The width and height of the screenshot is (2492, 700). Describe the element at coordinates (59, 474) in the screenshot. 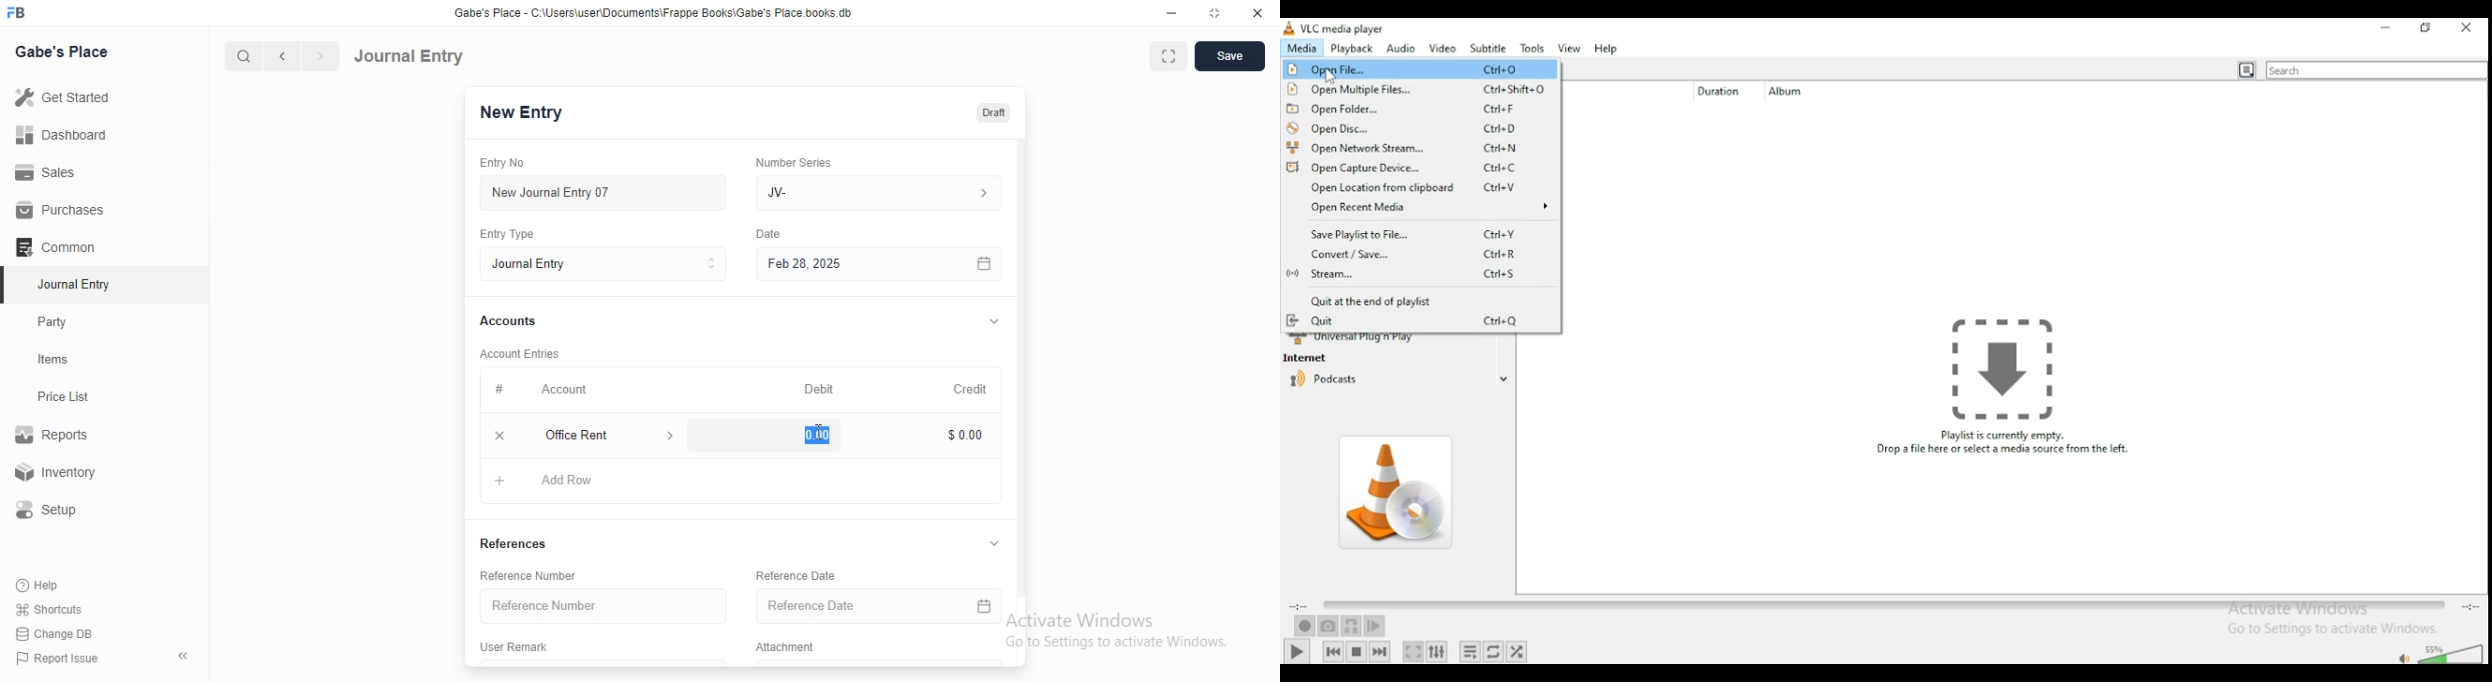

I see `Inventory` at that location.